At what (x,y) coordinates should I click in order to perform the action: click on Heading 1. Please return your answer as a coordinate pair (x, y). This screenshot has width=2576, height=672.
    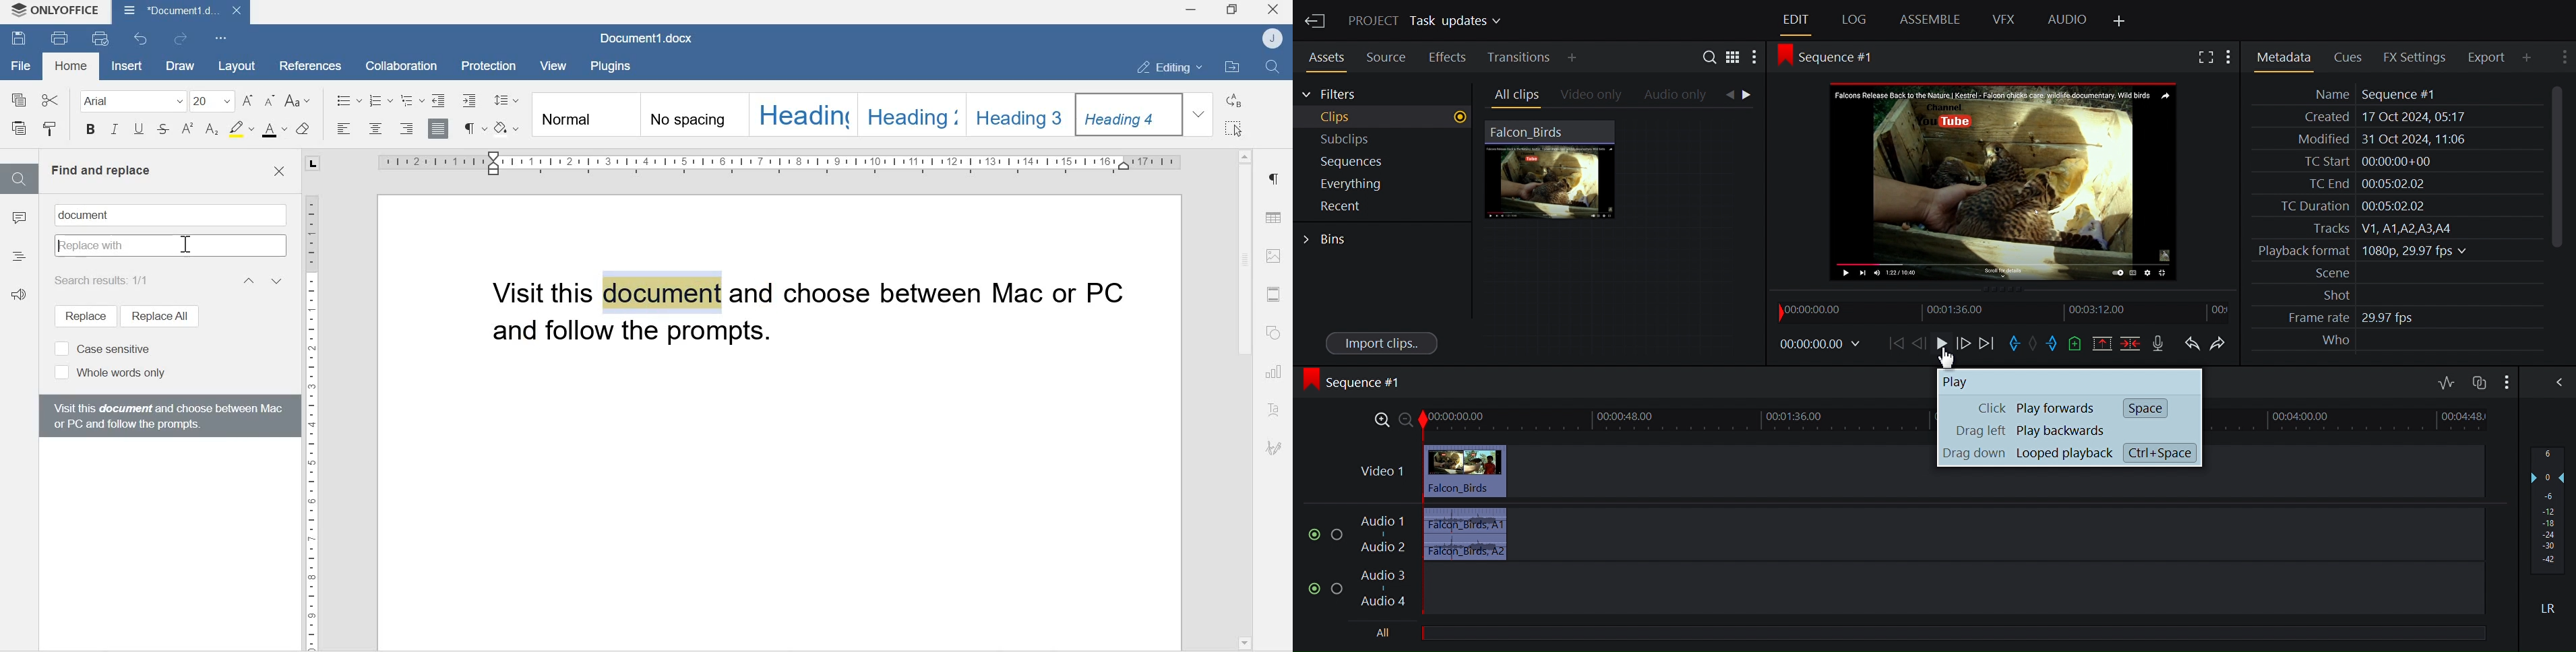
    Looking at the image, I should click on (803, 114).